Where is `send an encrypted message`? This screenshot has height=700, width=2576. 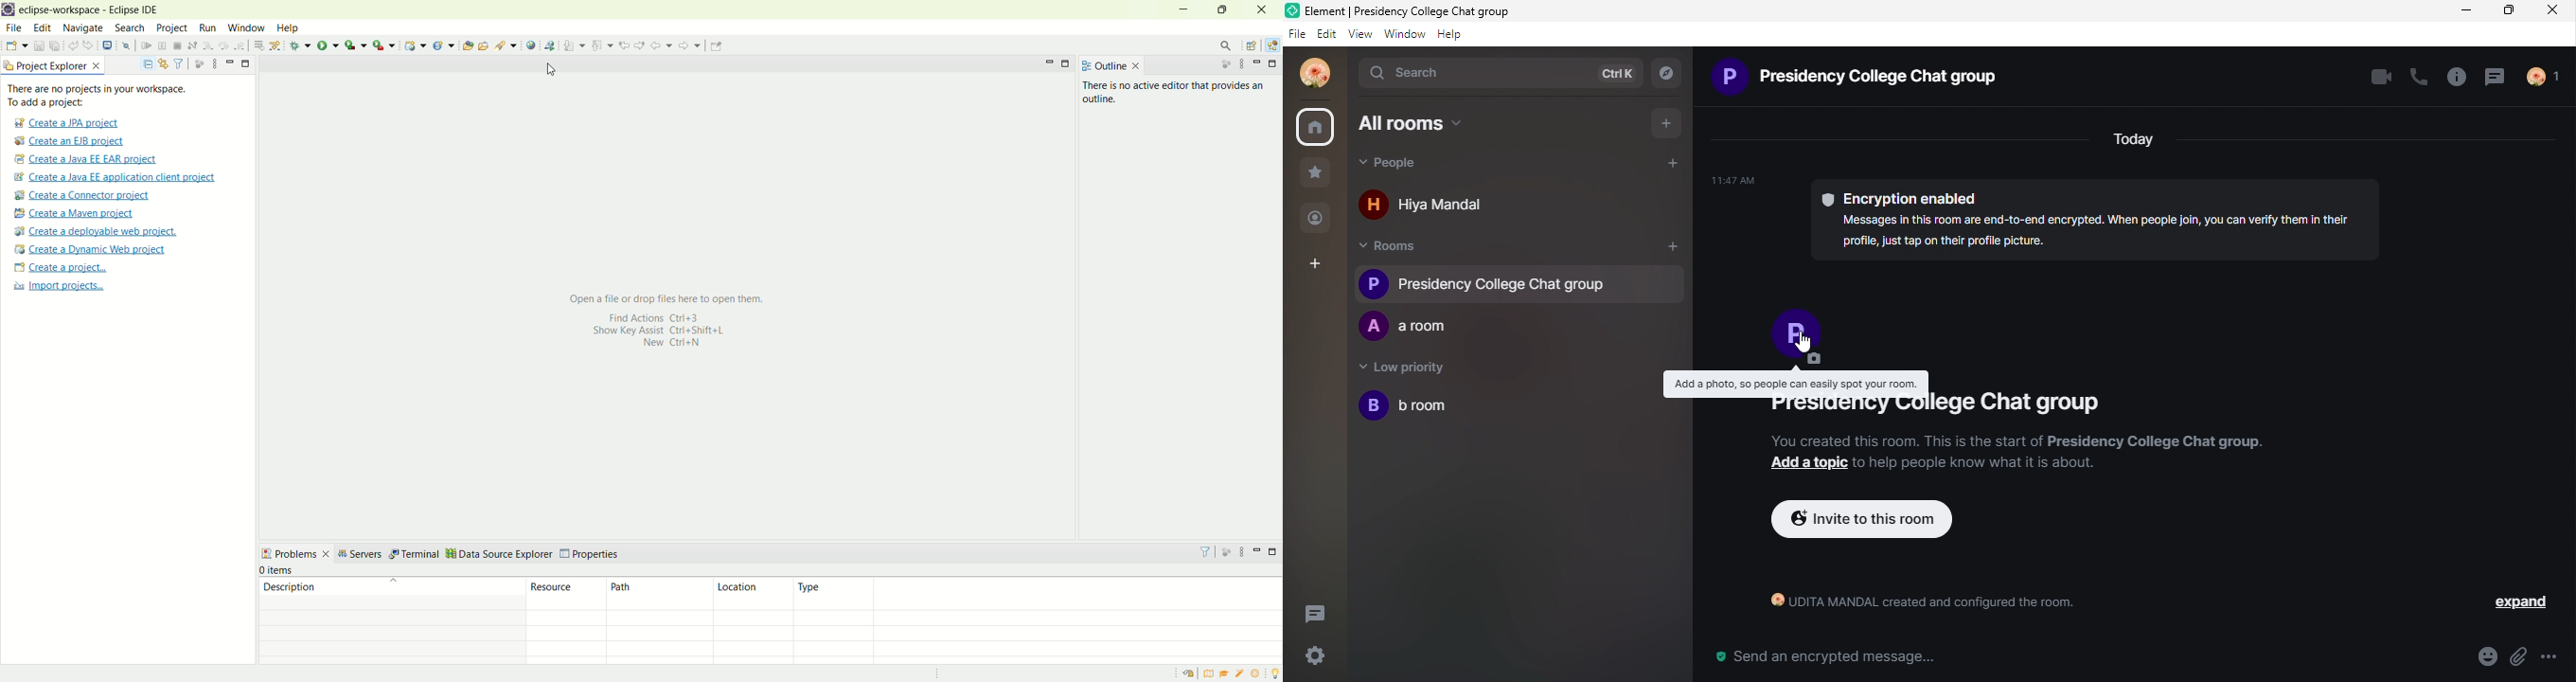 send an encrypted message is located at coordinates (1823, 657).